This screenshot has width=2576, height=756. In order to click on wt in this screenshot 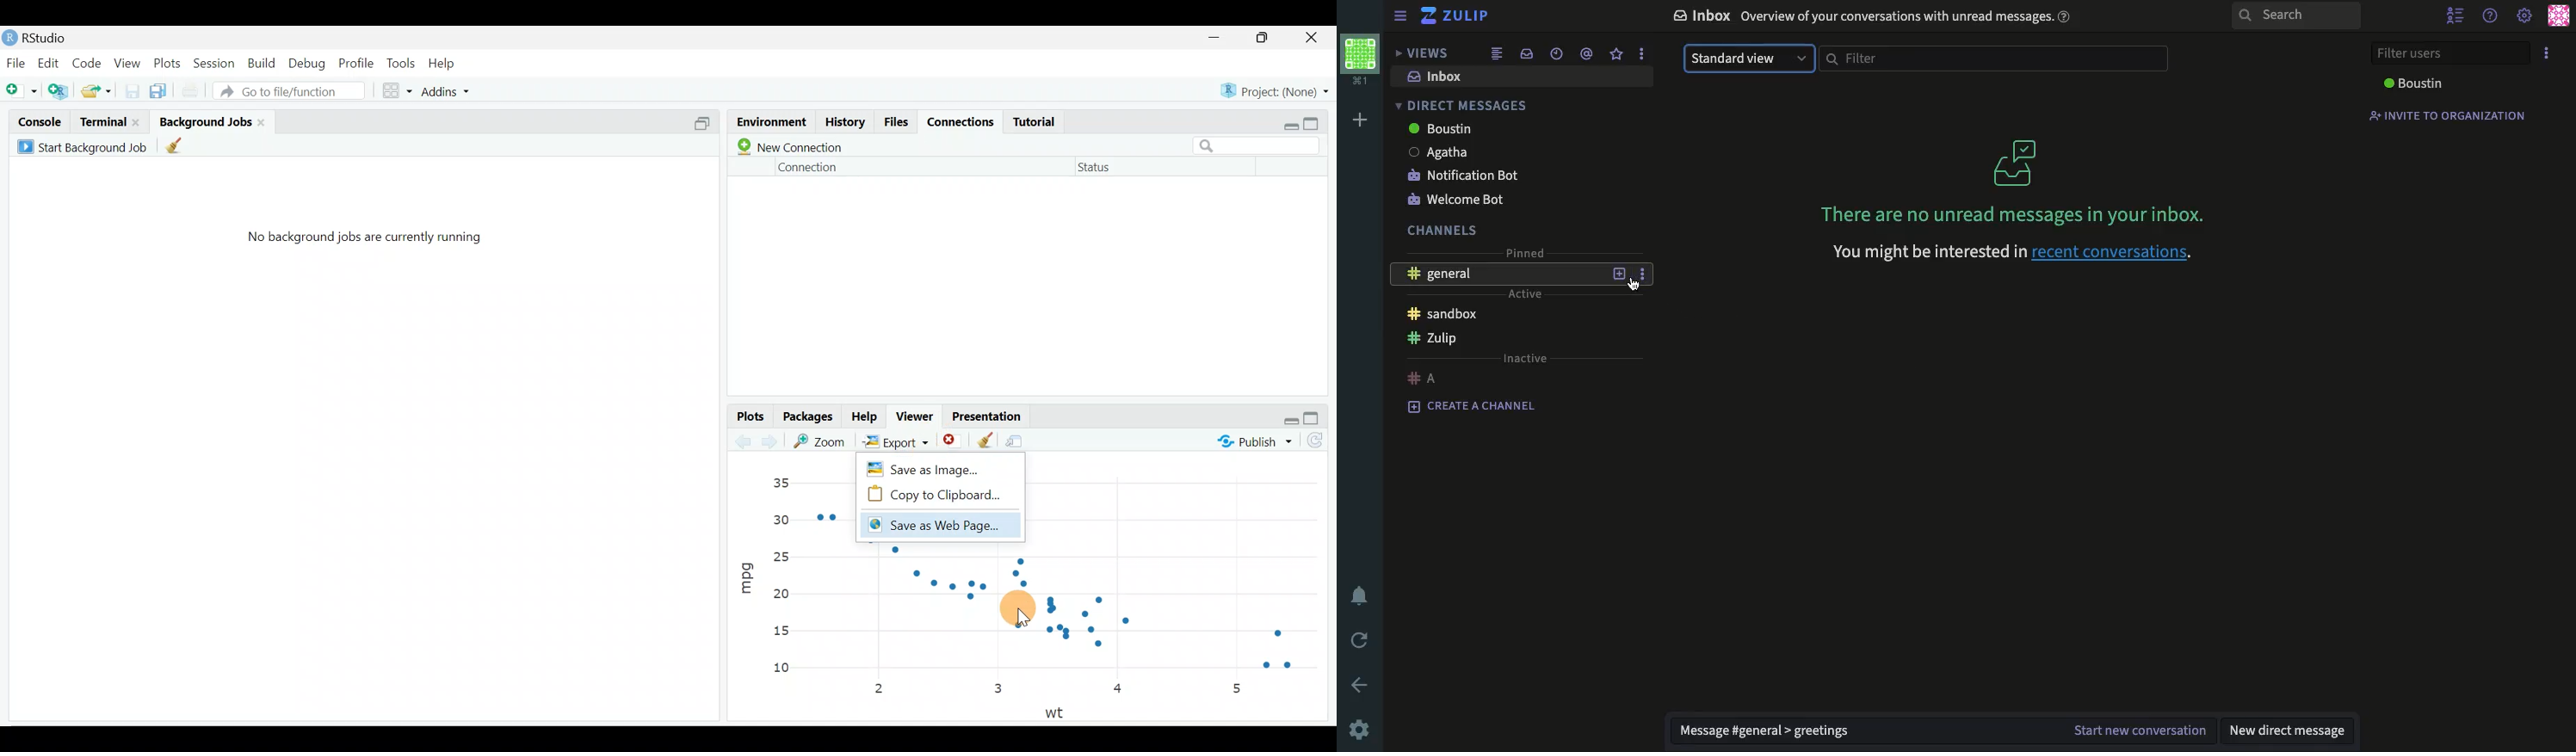, I will do `click(1060, 712)`.